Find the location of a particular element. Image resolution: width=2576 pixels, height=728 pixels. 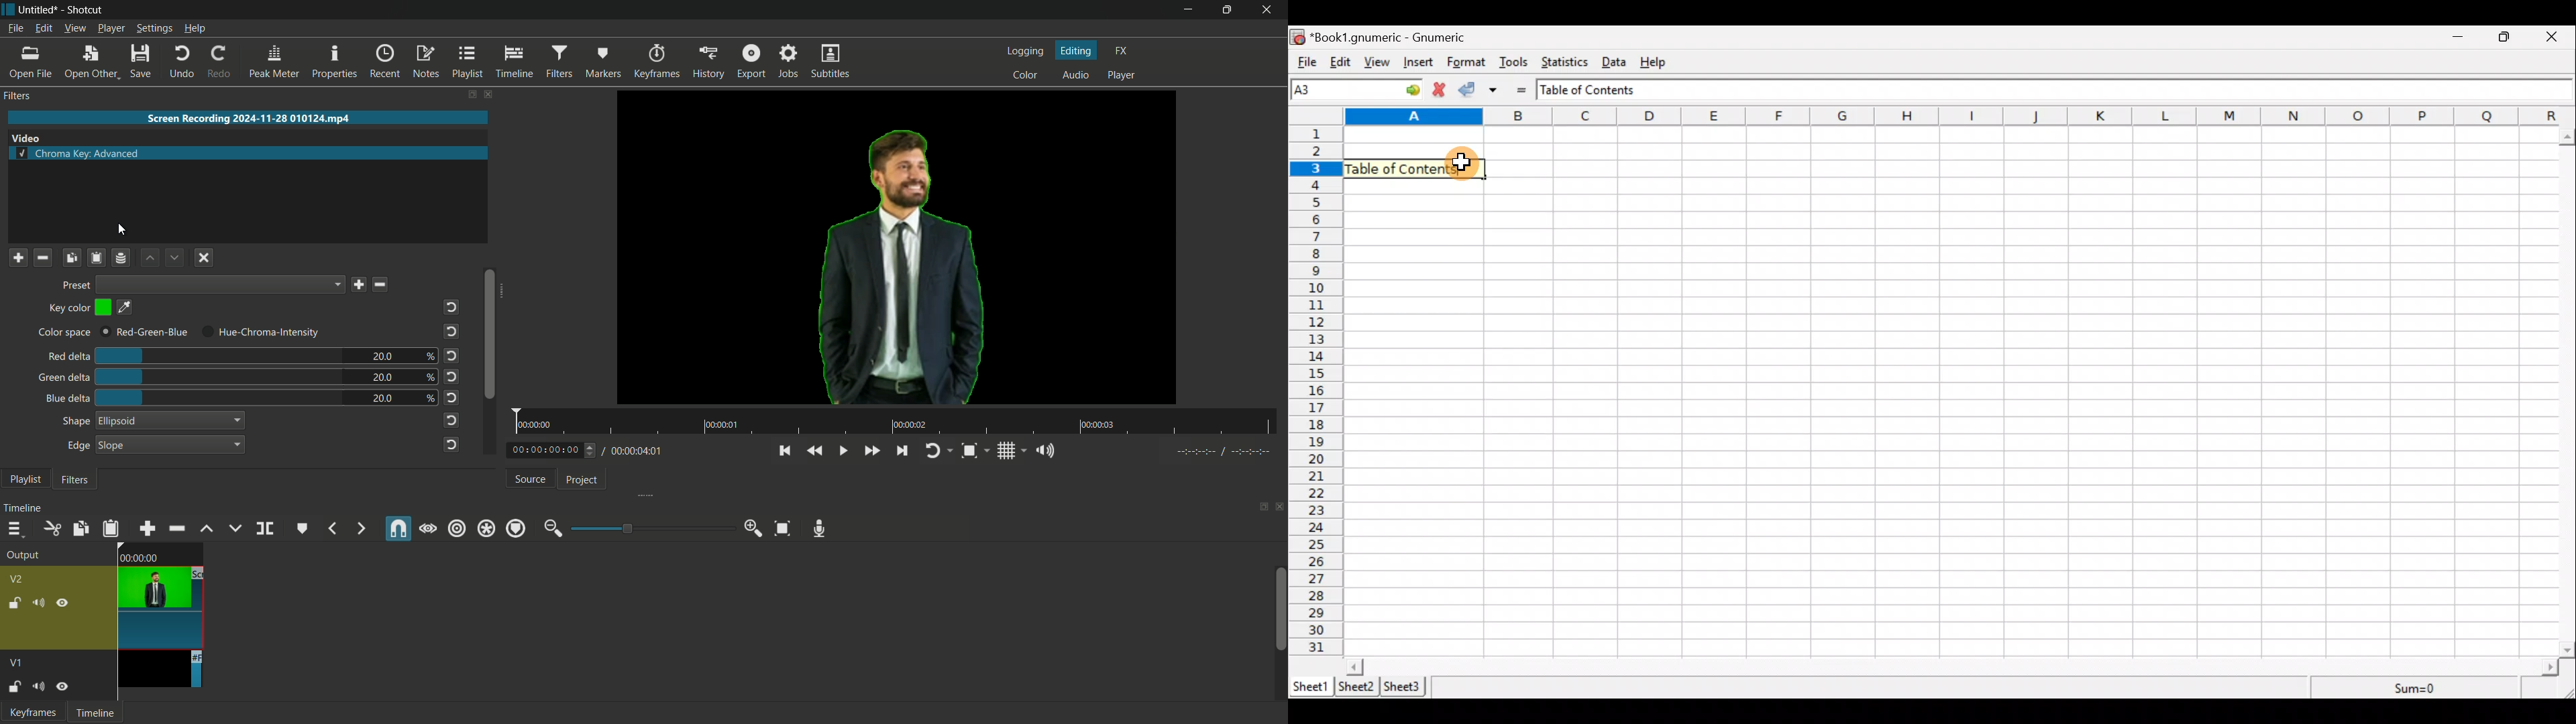

blue delta is located at coordinates (67, 398).